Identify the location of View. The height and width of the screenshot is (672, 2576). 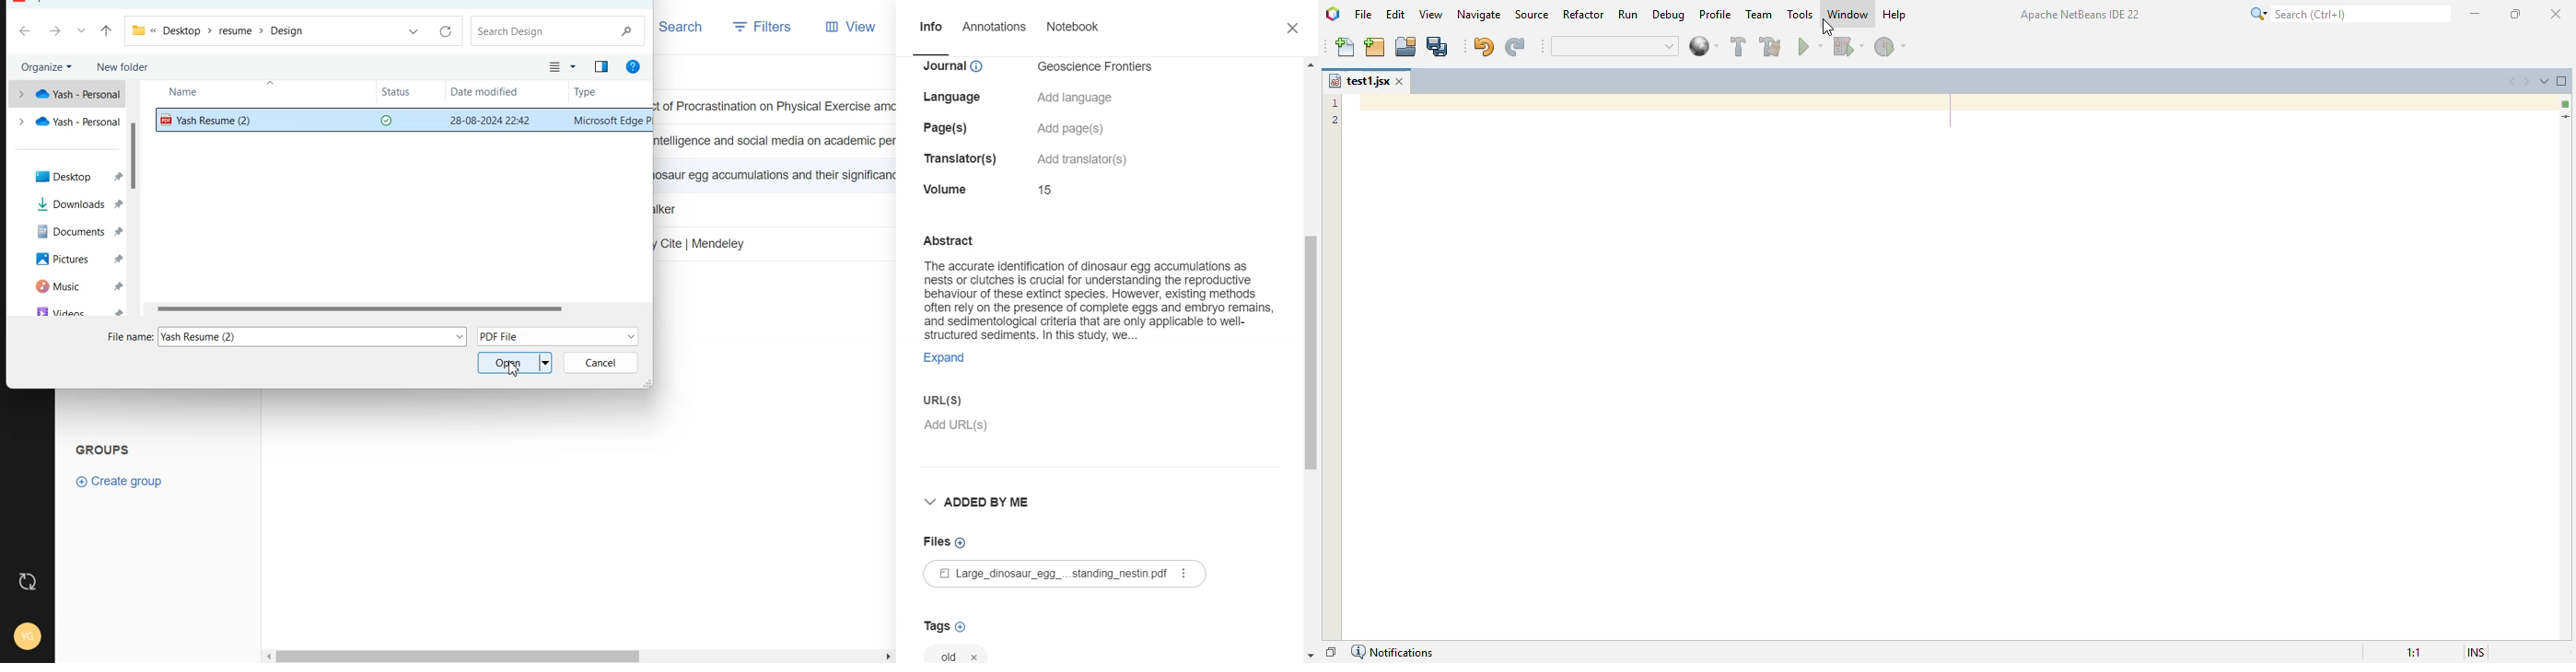
(852, 27).